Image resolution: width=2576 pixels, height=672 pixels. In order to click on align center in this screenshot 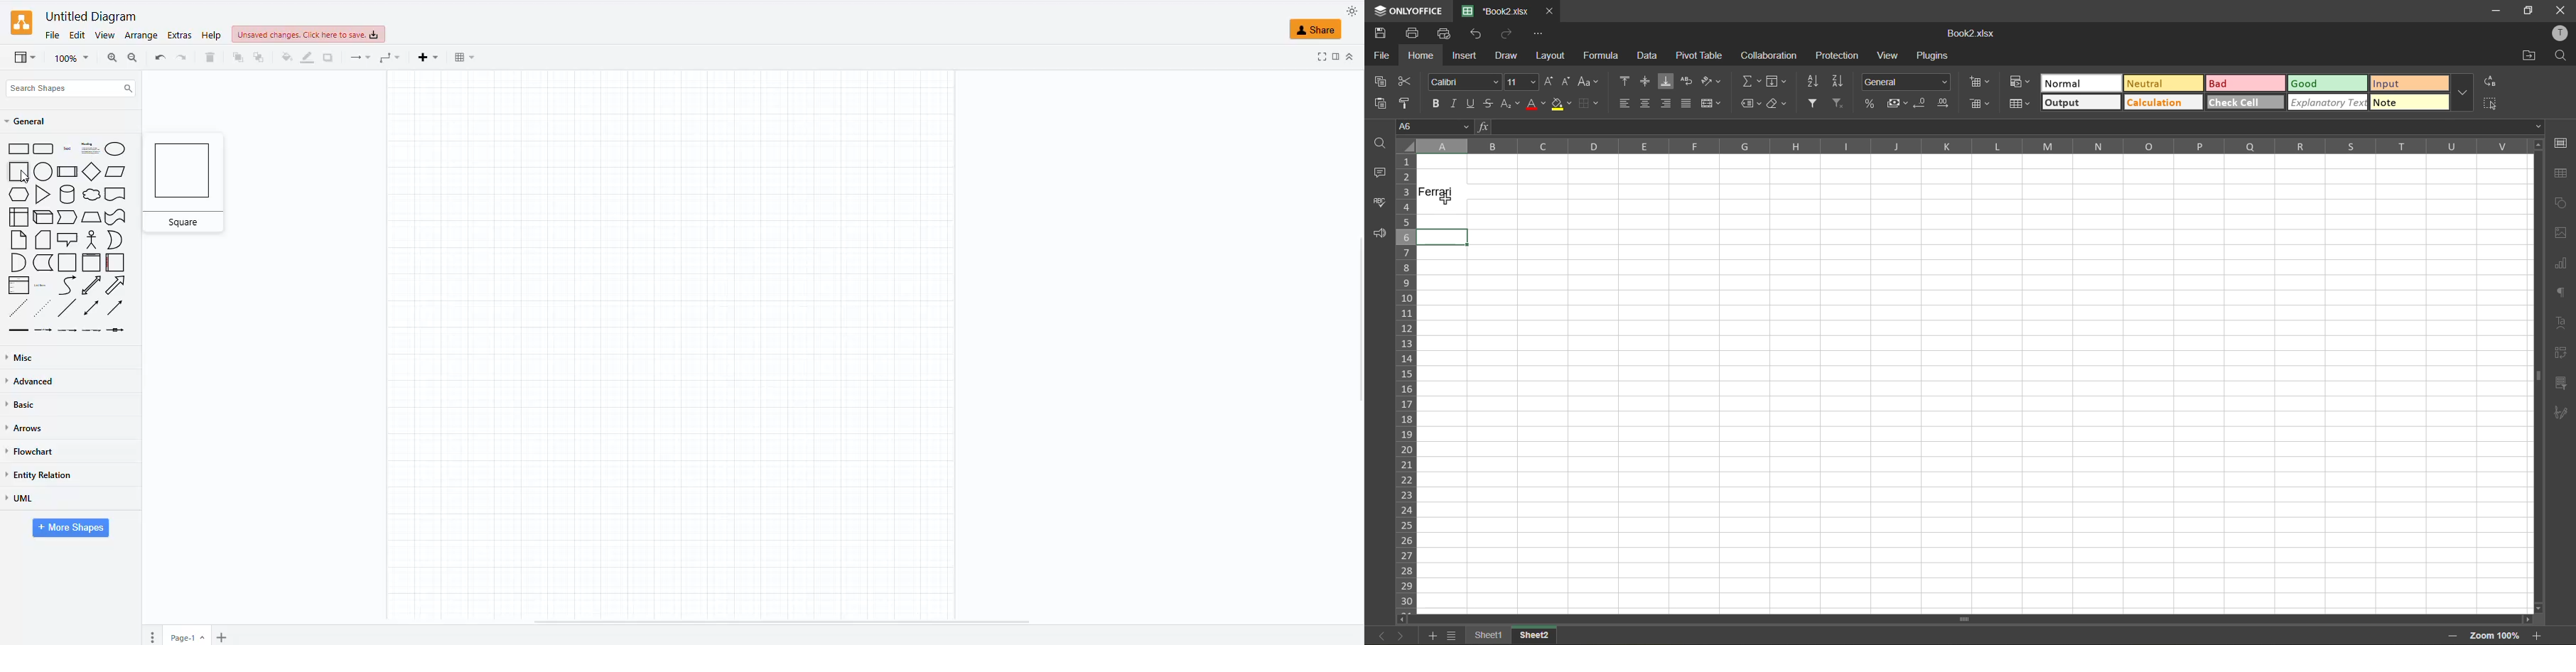, I will do `click(1647, 104)`.